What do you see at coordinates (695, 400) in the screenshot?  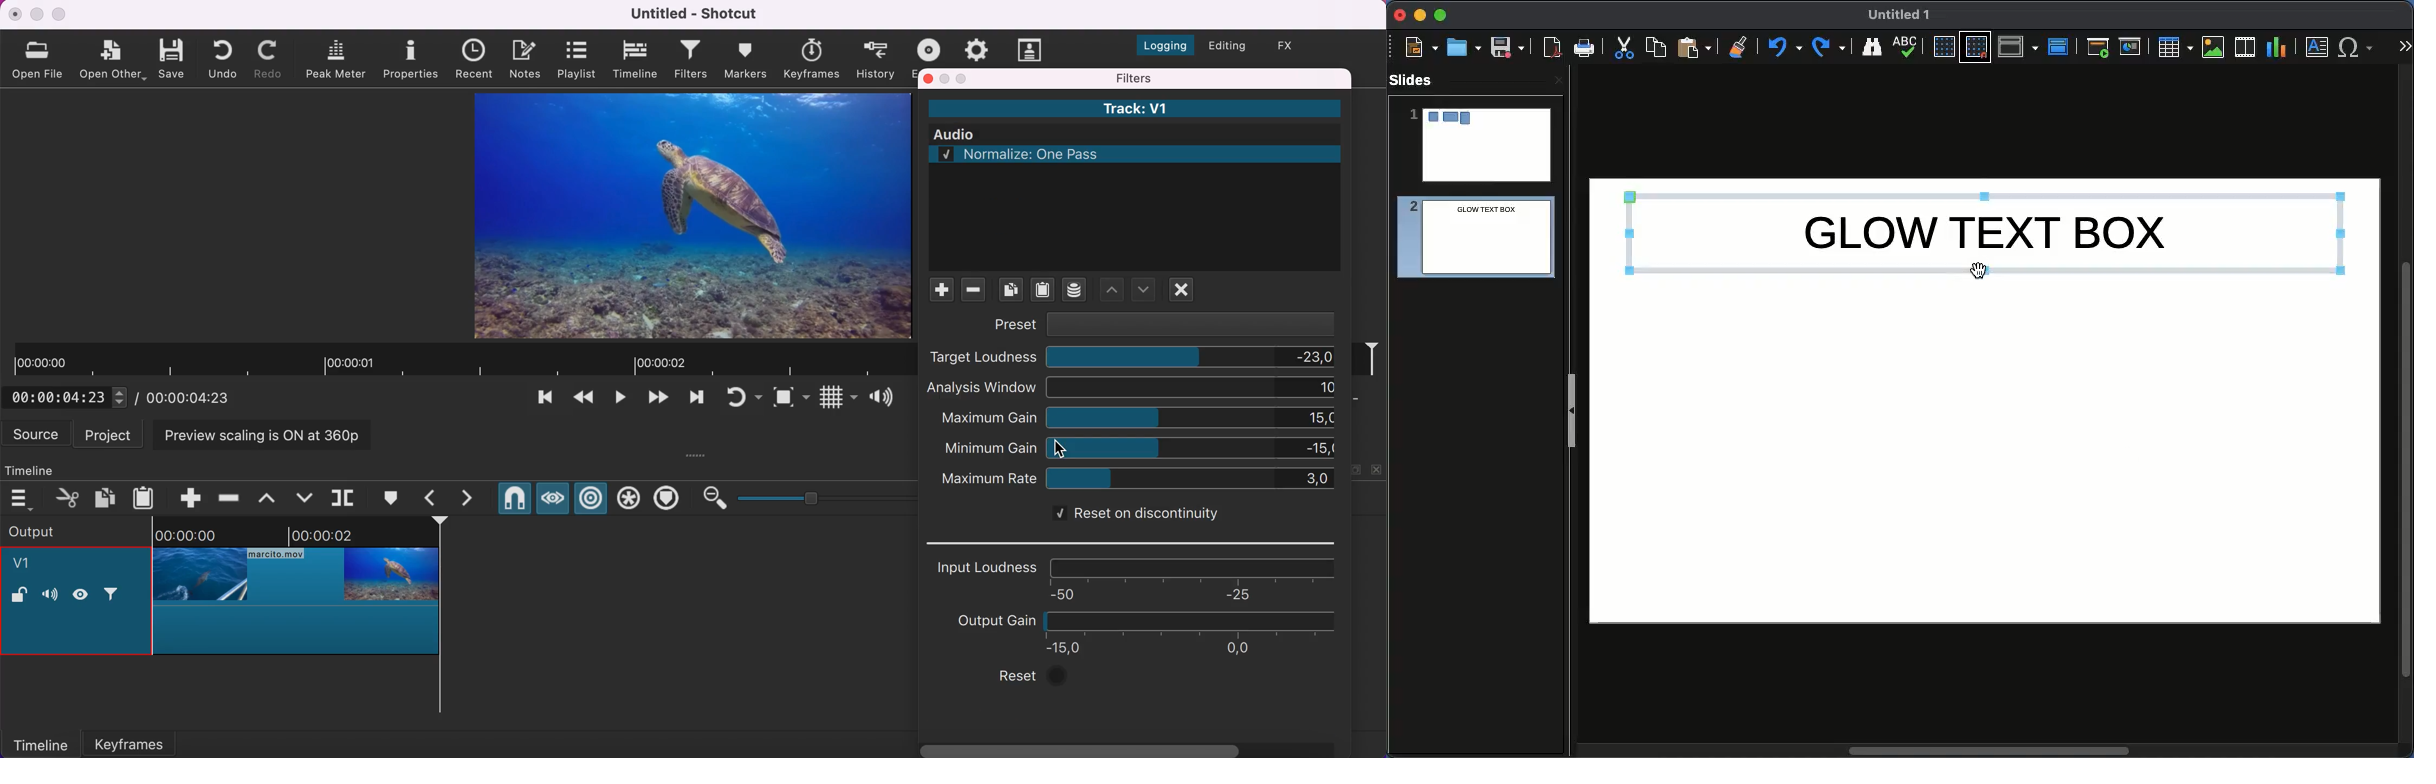 I see `play quickly forwards` at bounding box center [695, 400].